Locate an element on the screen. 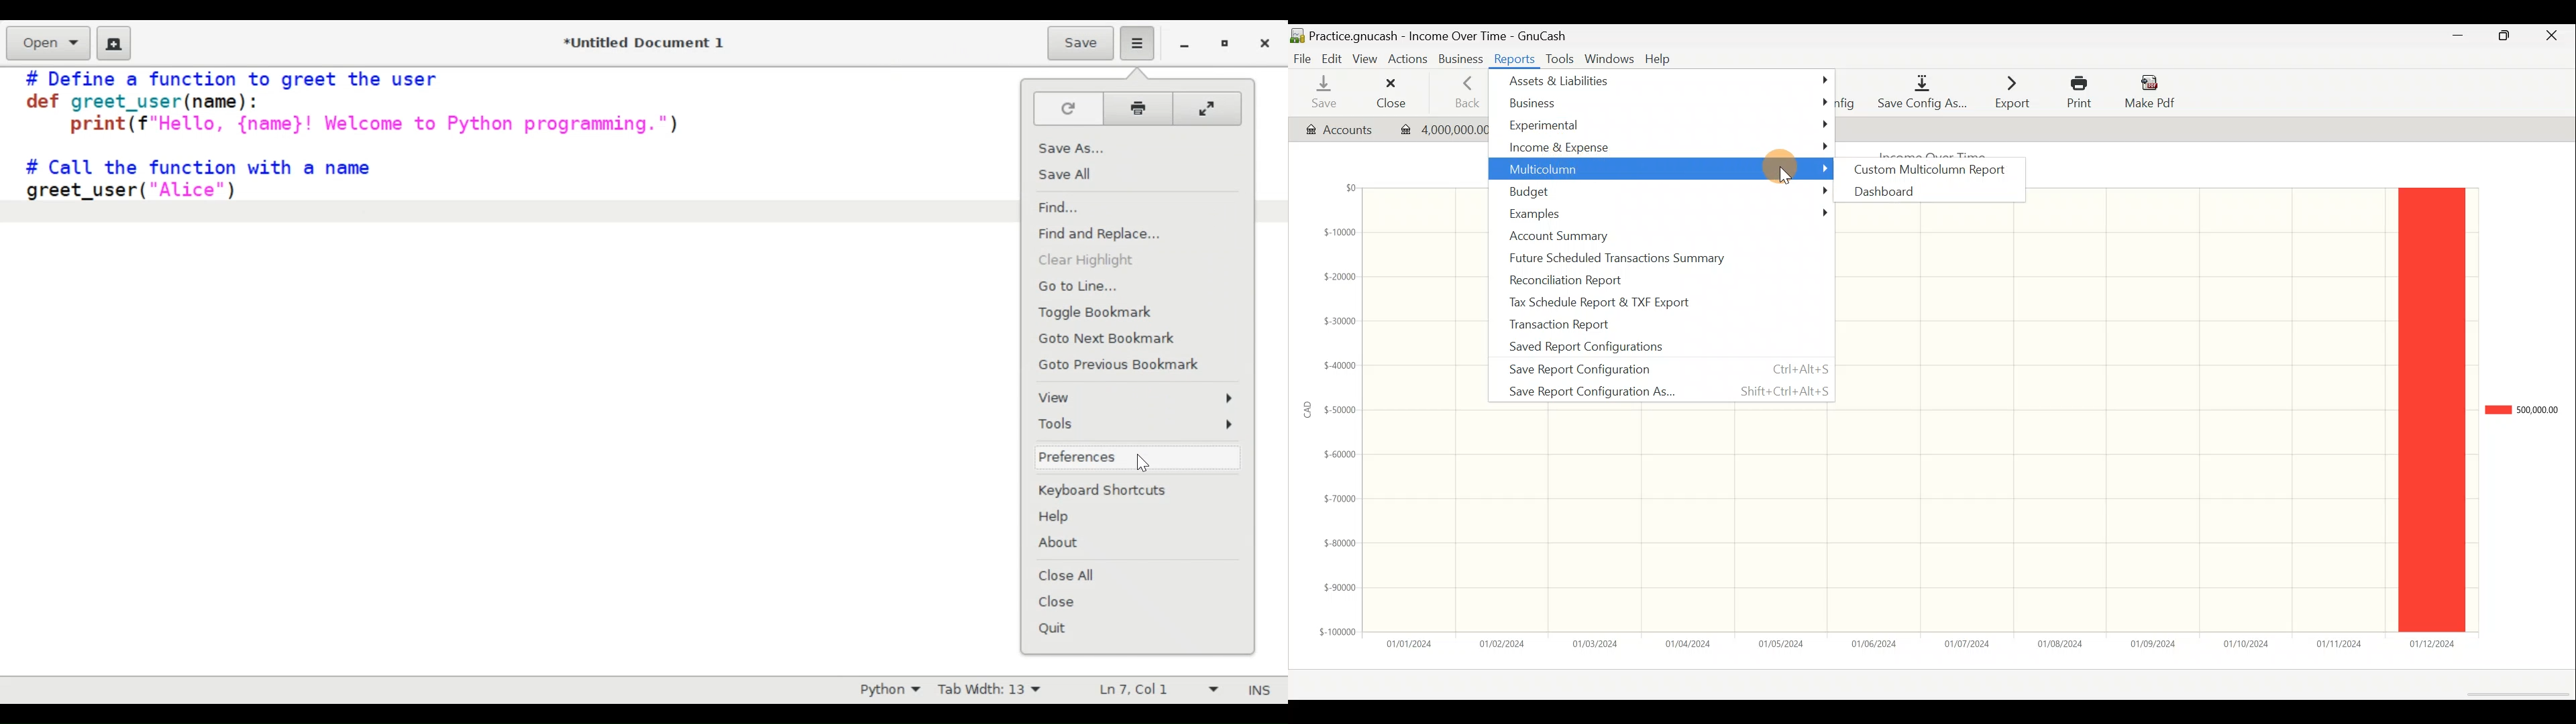  Highlighting mode is located at coordinates (889, 689).